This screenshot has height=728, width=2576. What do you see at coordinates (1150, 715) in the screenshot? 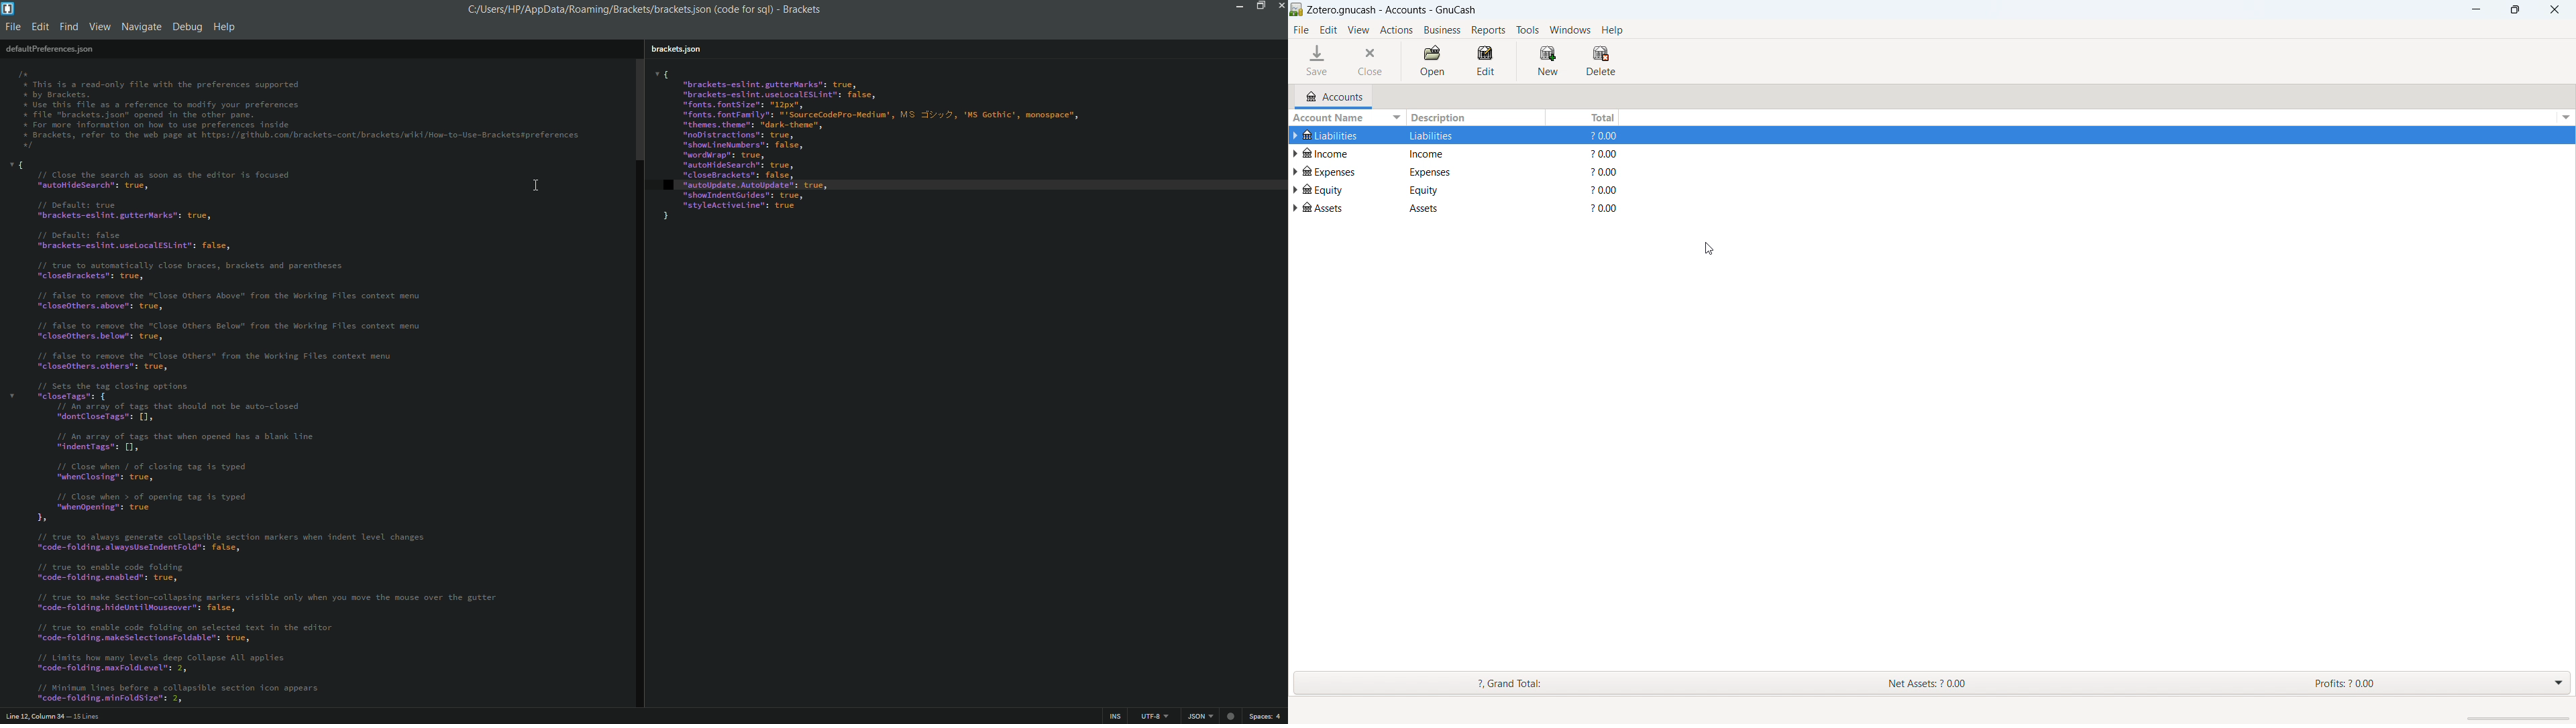
I see `UTF - 8` at bounding box center [1150, 715].